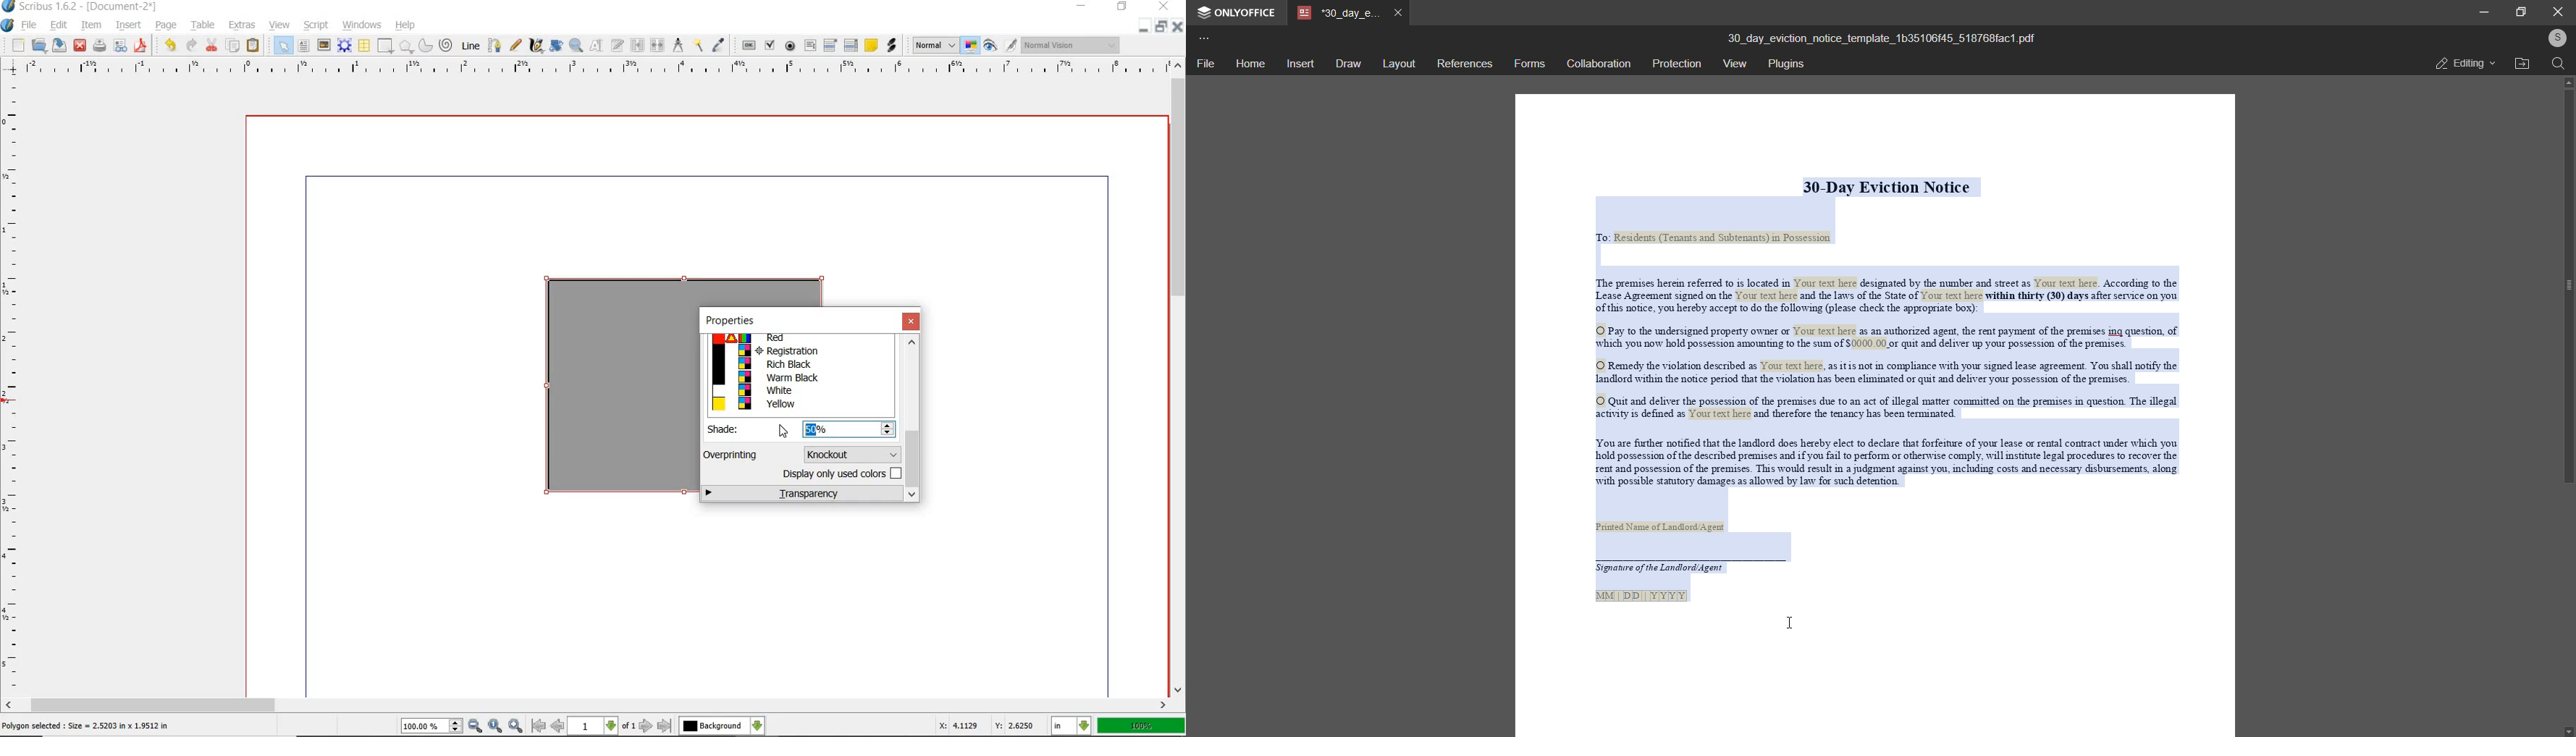  Describe the element at coordinates (912, 322) in the screenshot. I see `close` at that location.